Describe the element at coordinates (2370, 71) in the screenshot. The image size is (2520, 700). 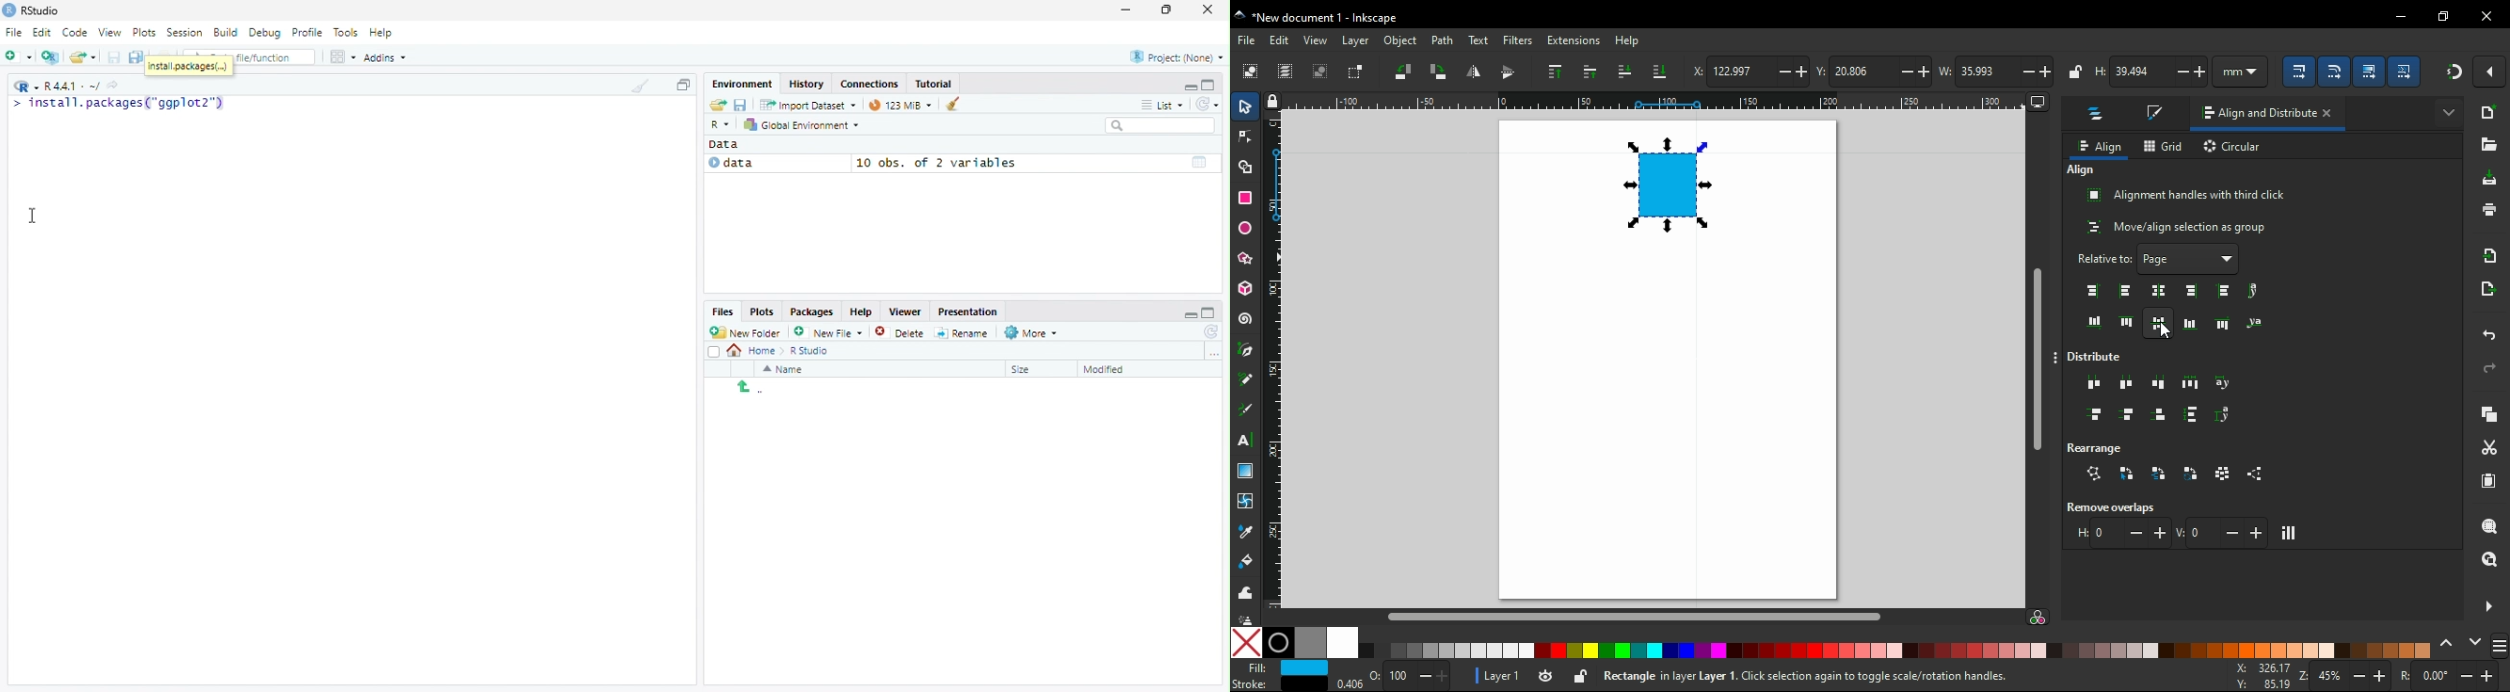
I see `move gradients along with the objects` at that location.